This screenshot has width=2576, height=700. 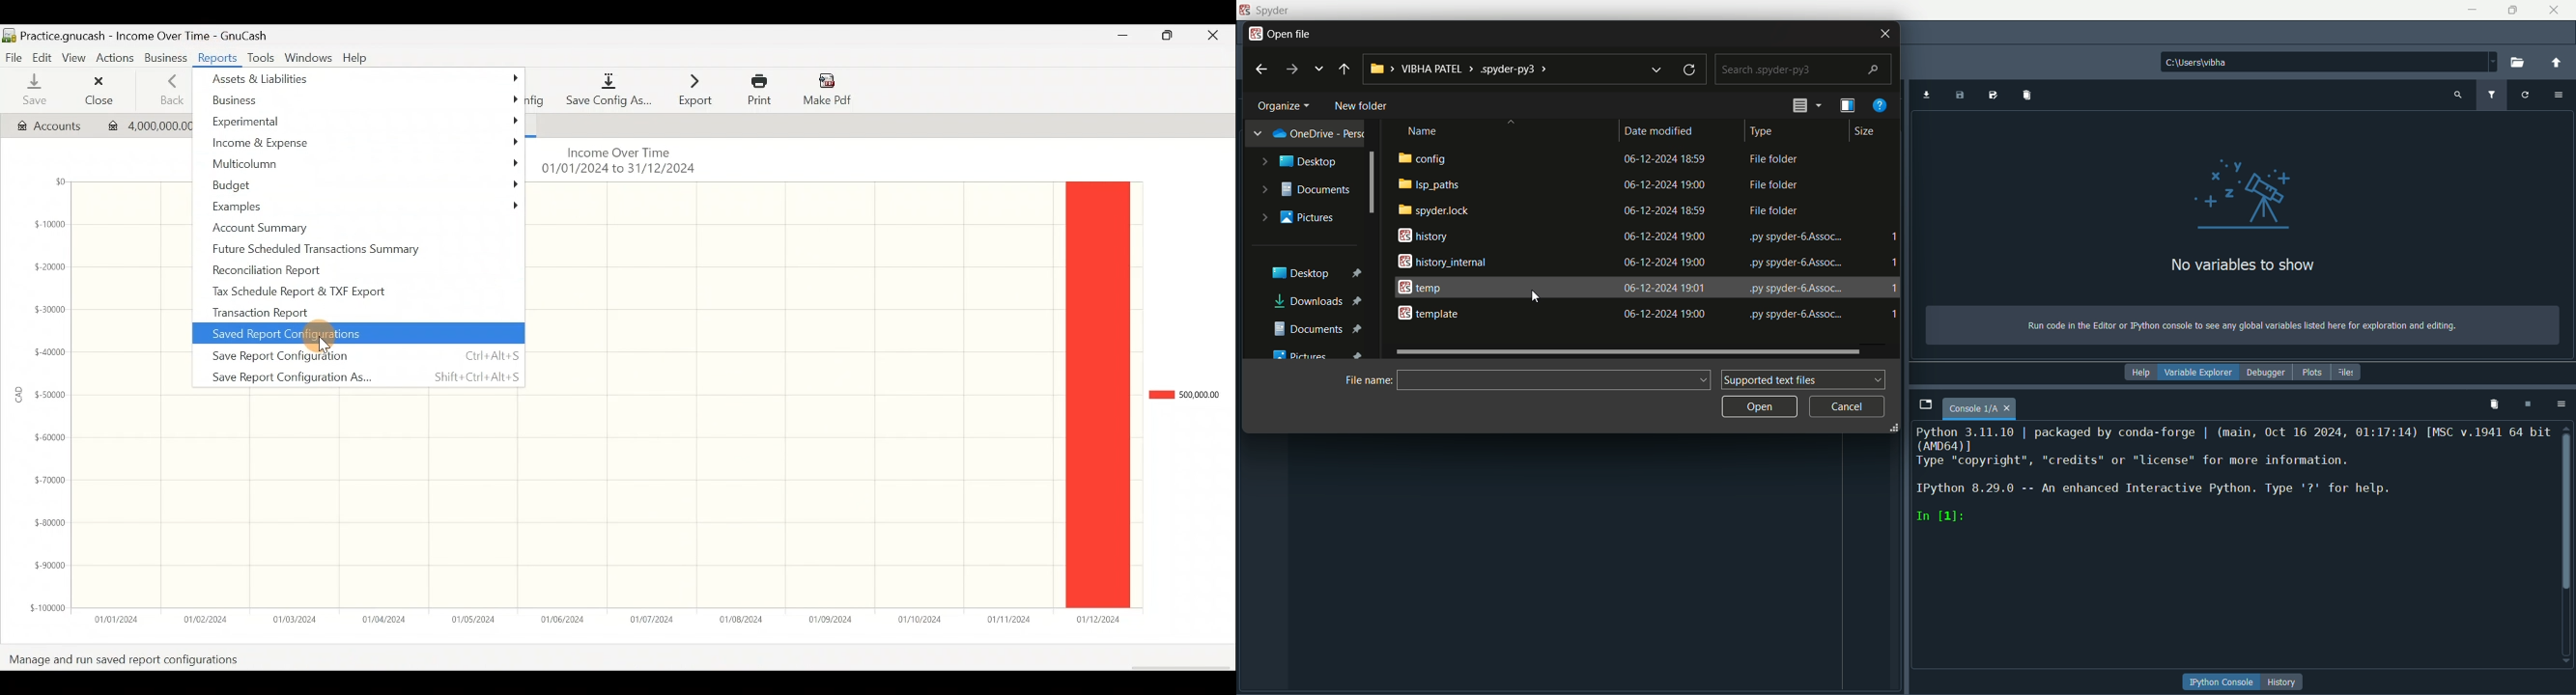 What do you see at coordinates (1761, 132) in the screenshot?
I see `type` at bounding box center [1761, 132].